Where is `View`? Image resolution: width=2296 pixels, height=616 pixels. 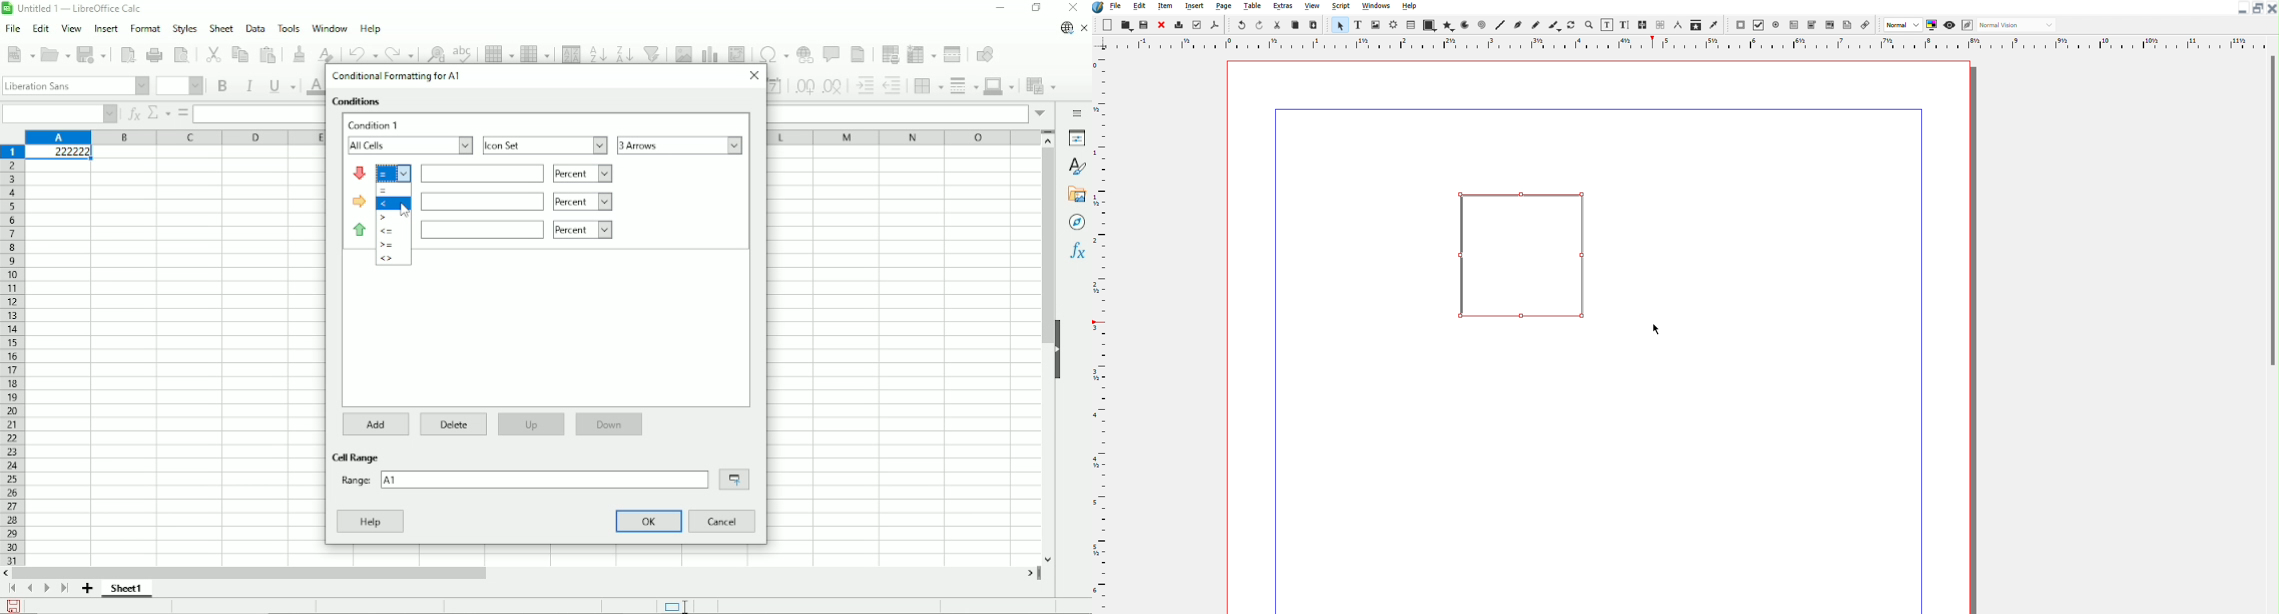
View is located at coordinates (1311, 7).